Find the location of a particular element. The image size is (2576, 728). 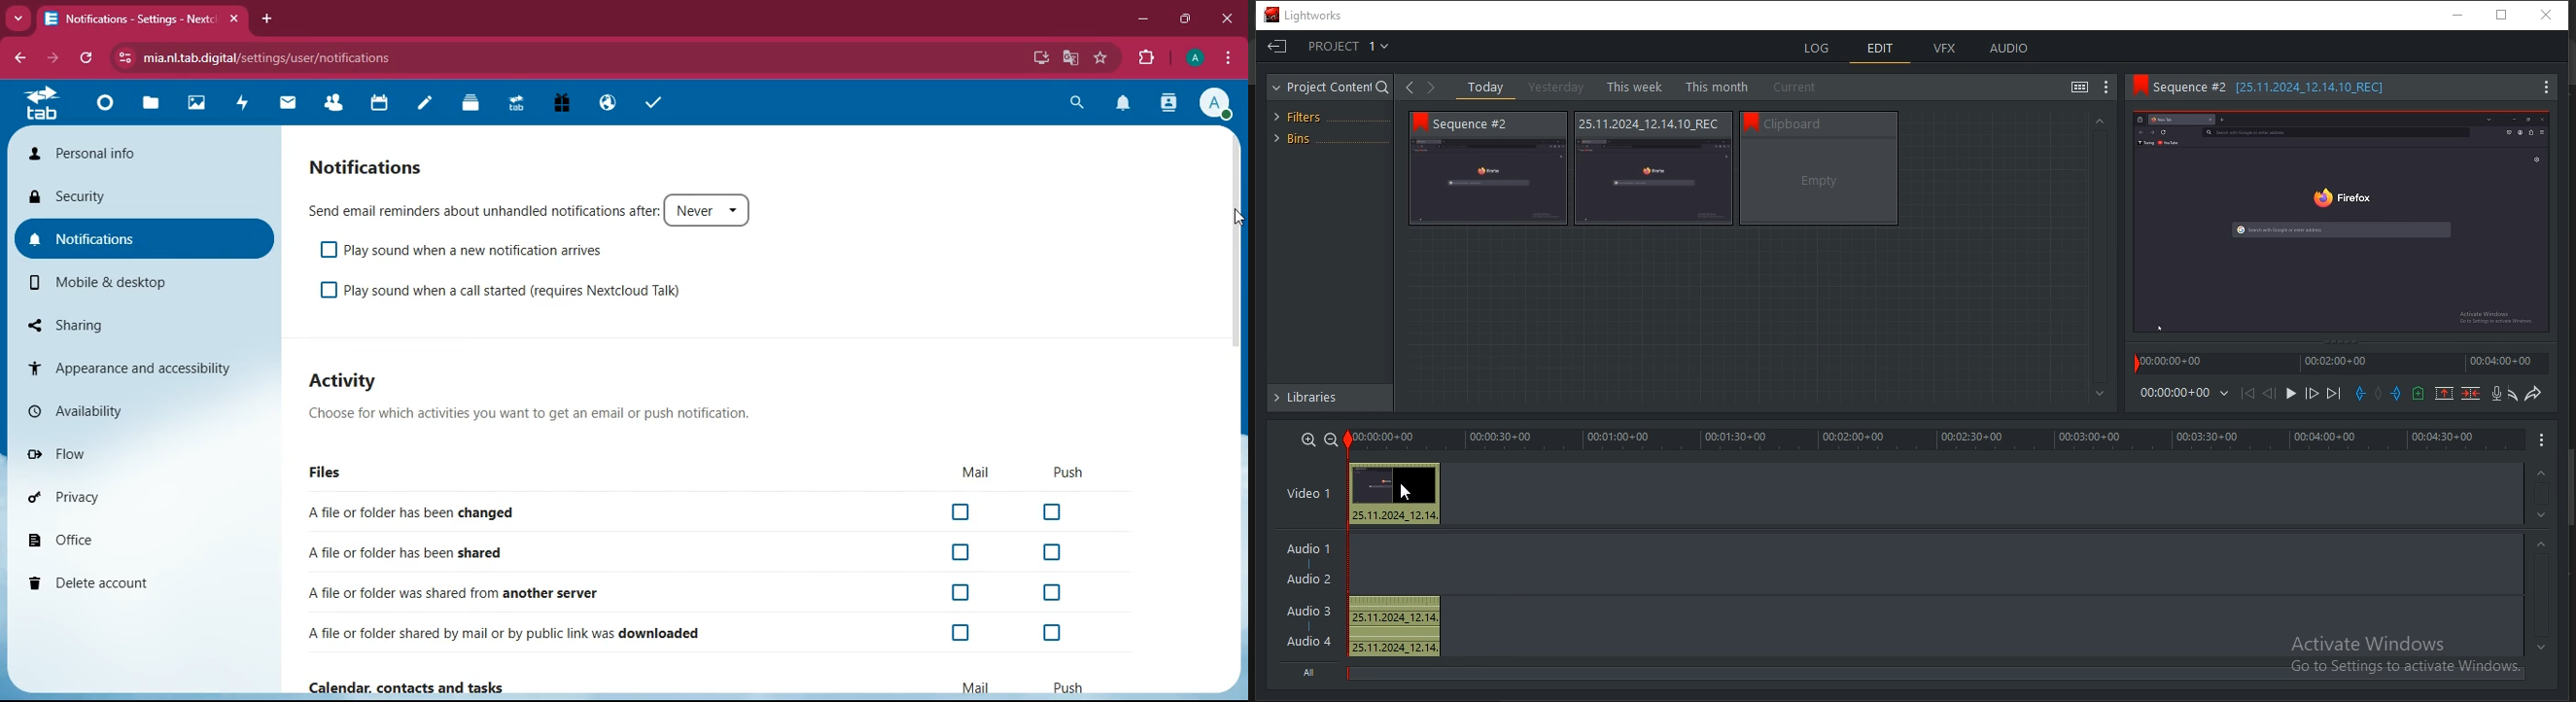

filters is located at coordinates (1306, 115).